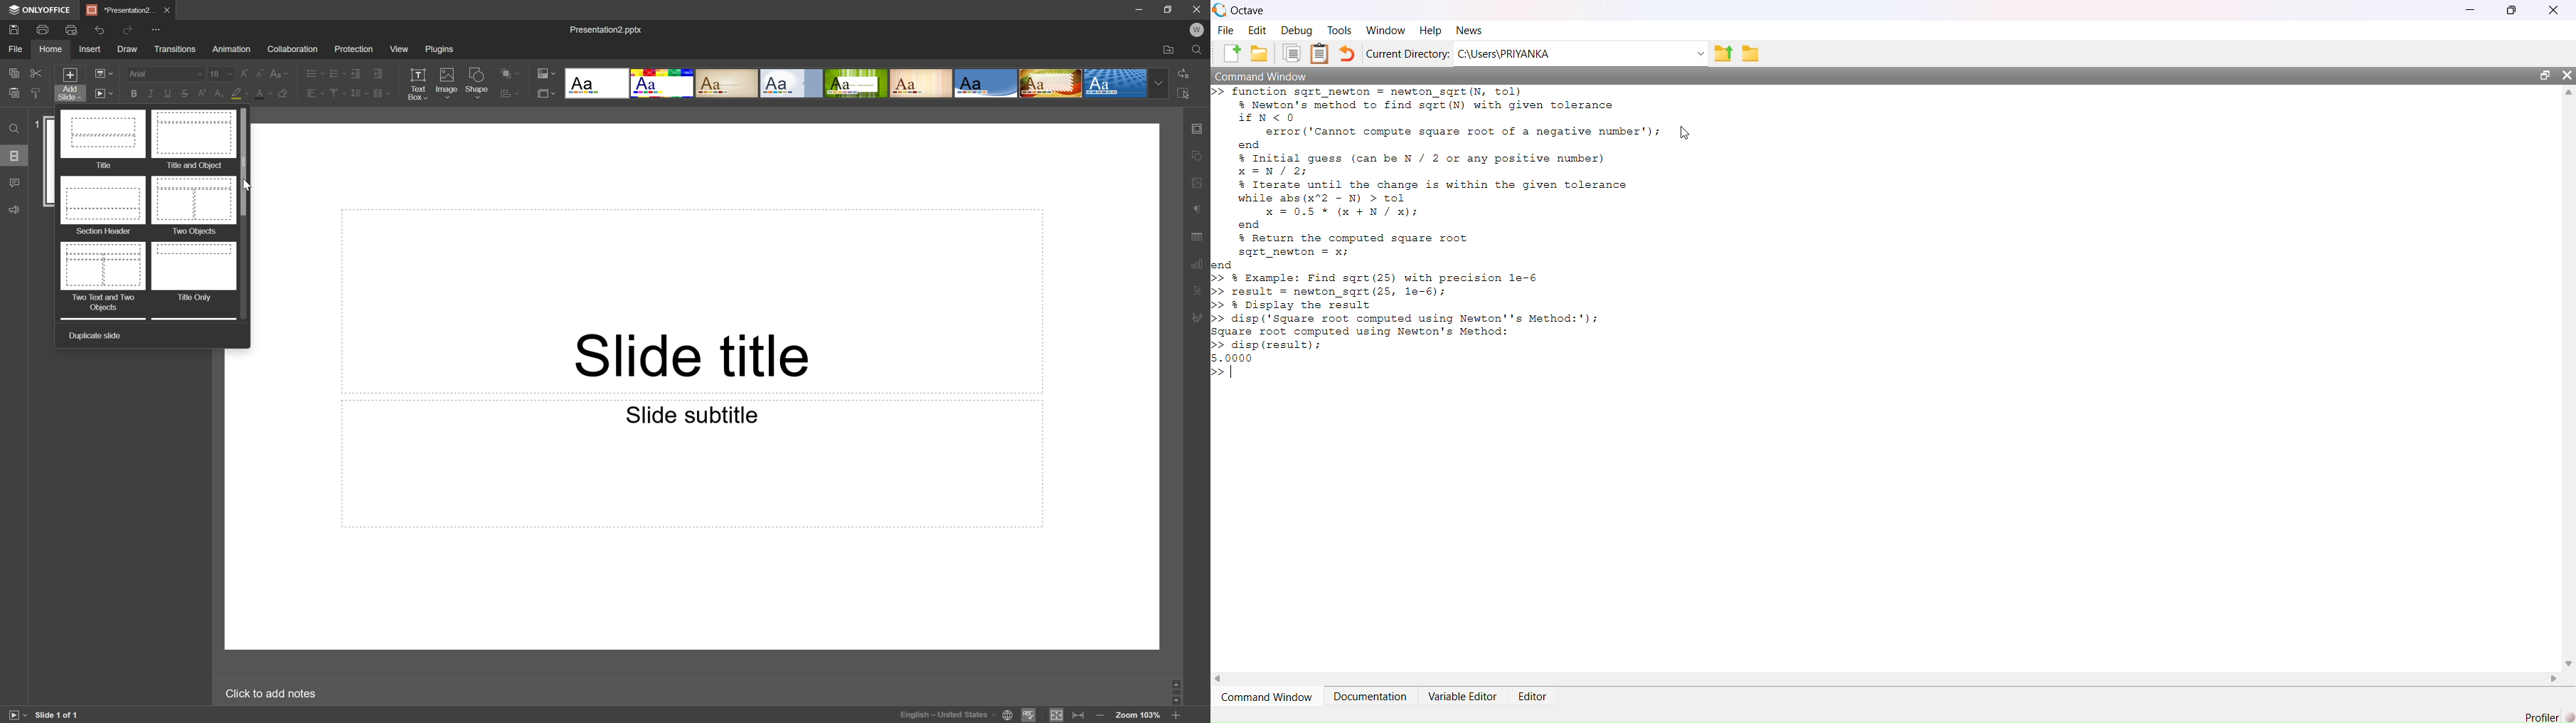  What do you see at coordinates (103, 93) in the screenshot?
I see `Start slideshow` at bounding box center [103, 93].